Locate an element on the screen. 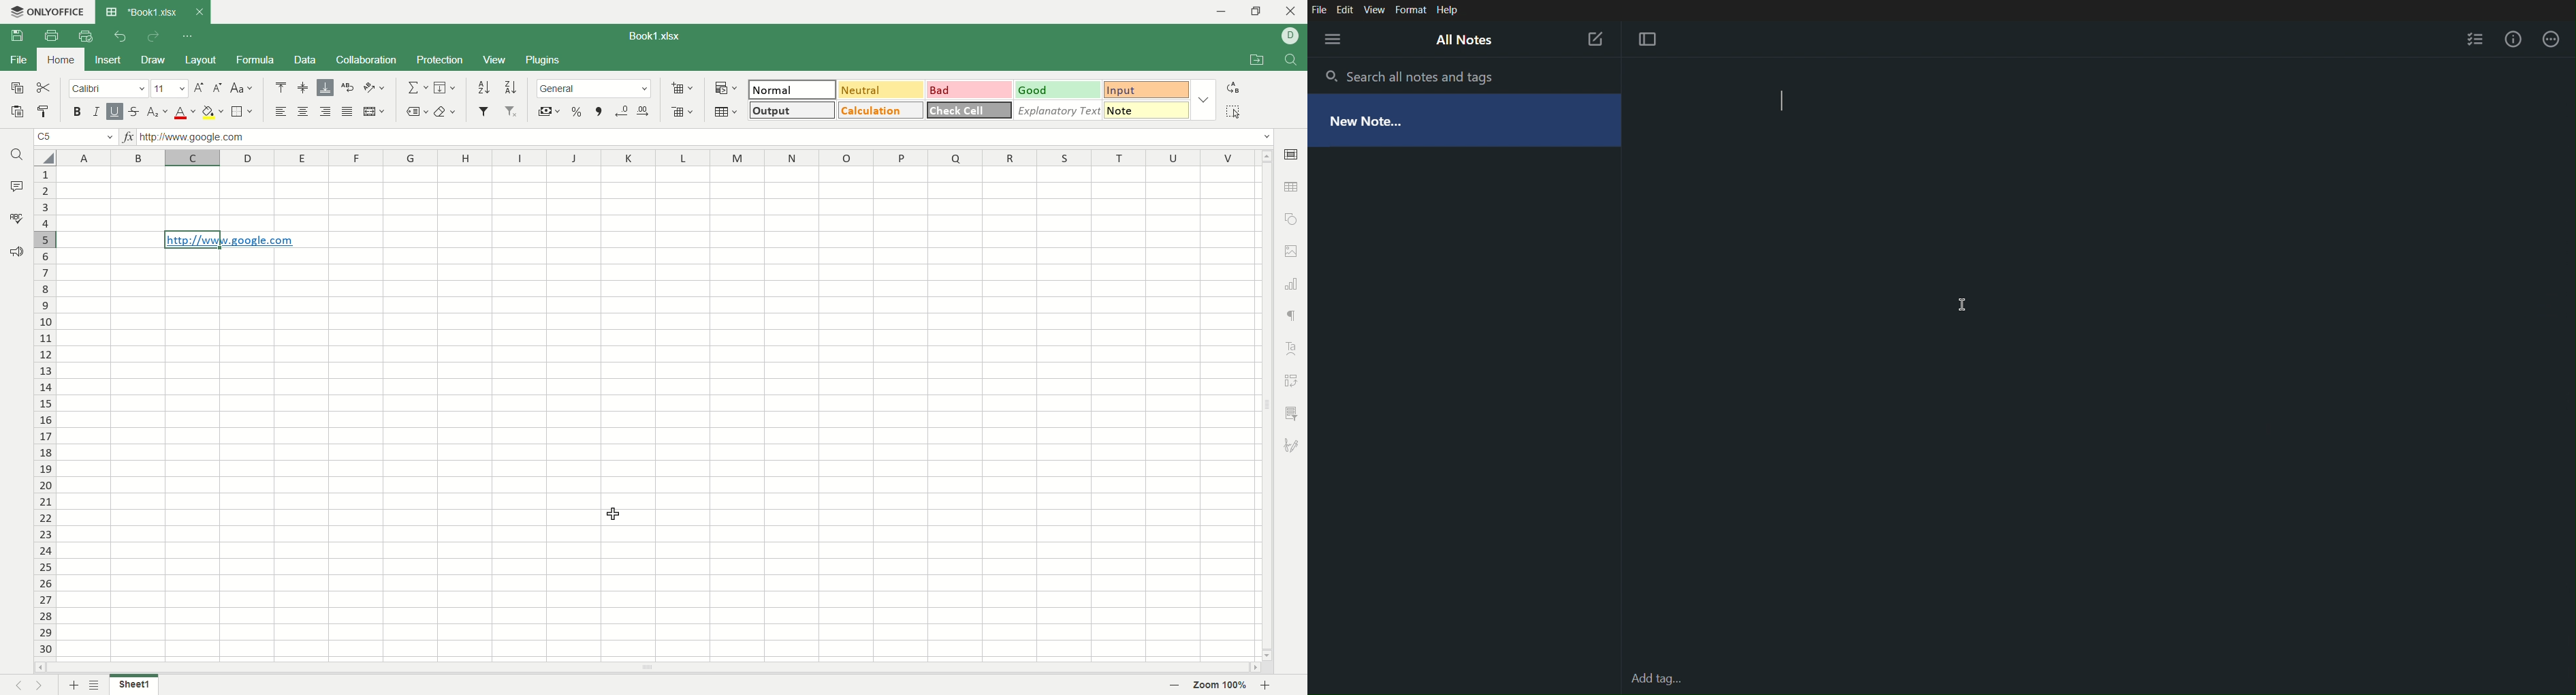 Image resolution: width=2576 pixels, height=700 pixels. insert function is located at coordinates (131, 138).